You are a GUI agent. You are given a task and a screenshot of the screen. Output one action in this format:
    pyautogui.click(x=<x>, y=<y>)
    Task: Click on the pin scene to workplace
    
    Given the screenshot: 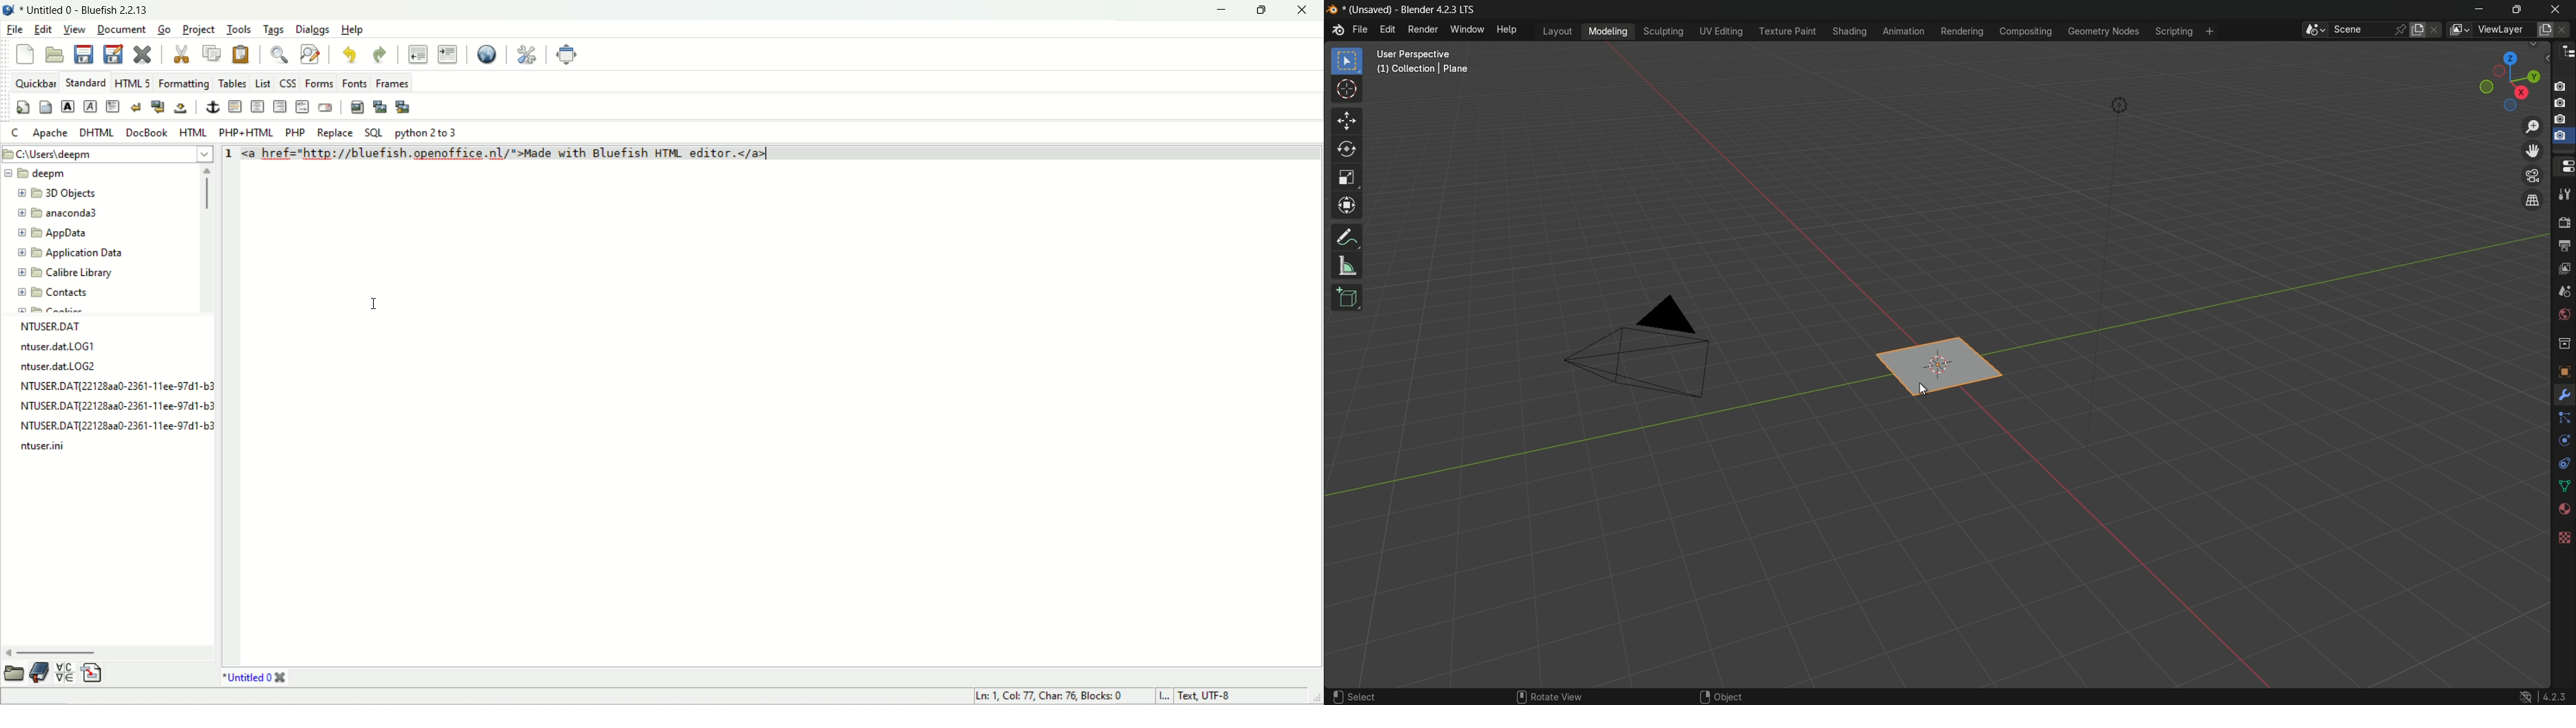 What is the action you would take?
    pyautogui.click(x=2400, y=31)
    